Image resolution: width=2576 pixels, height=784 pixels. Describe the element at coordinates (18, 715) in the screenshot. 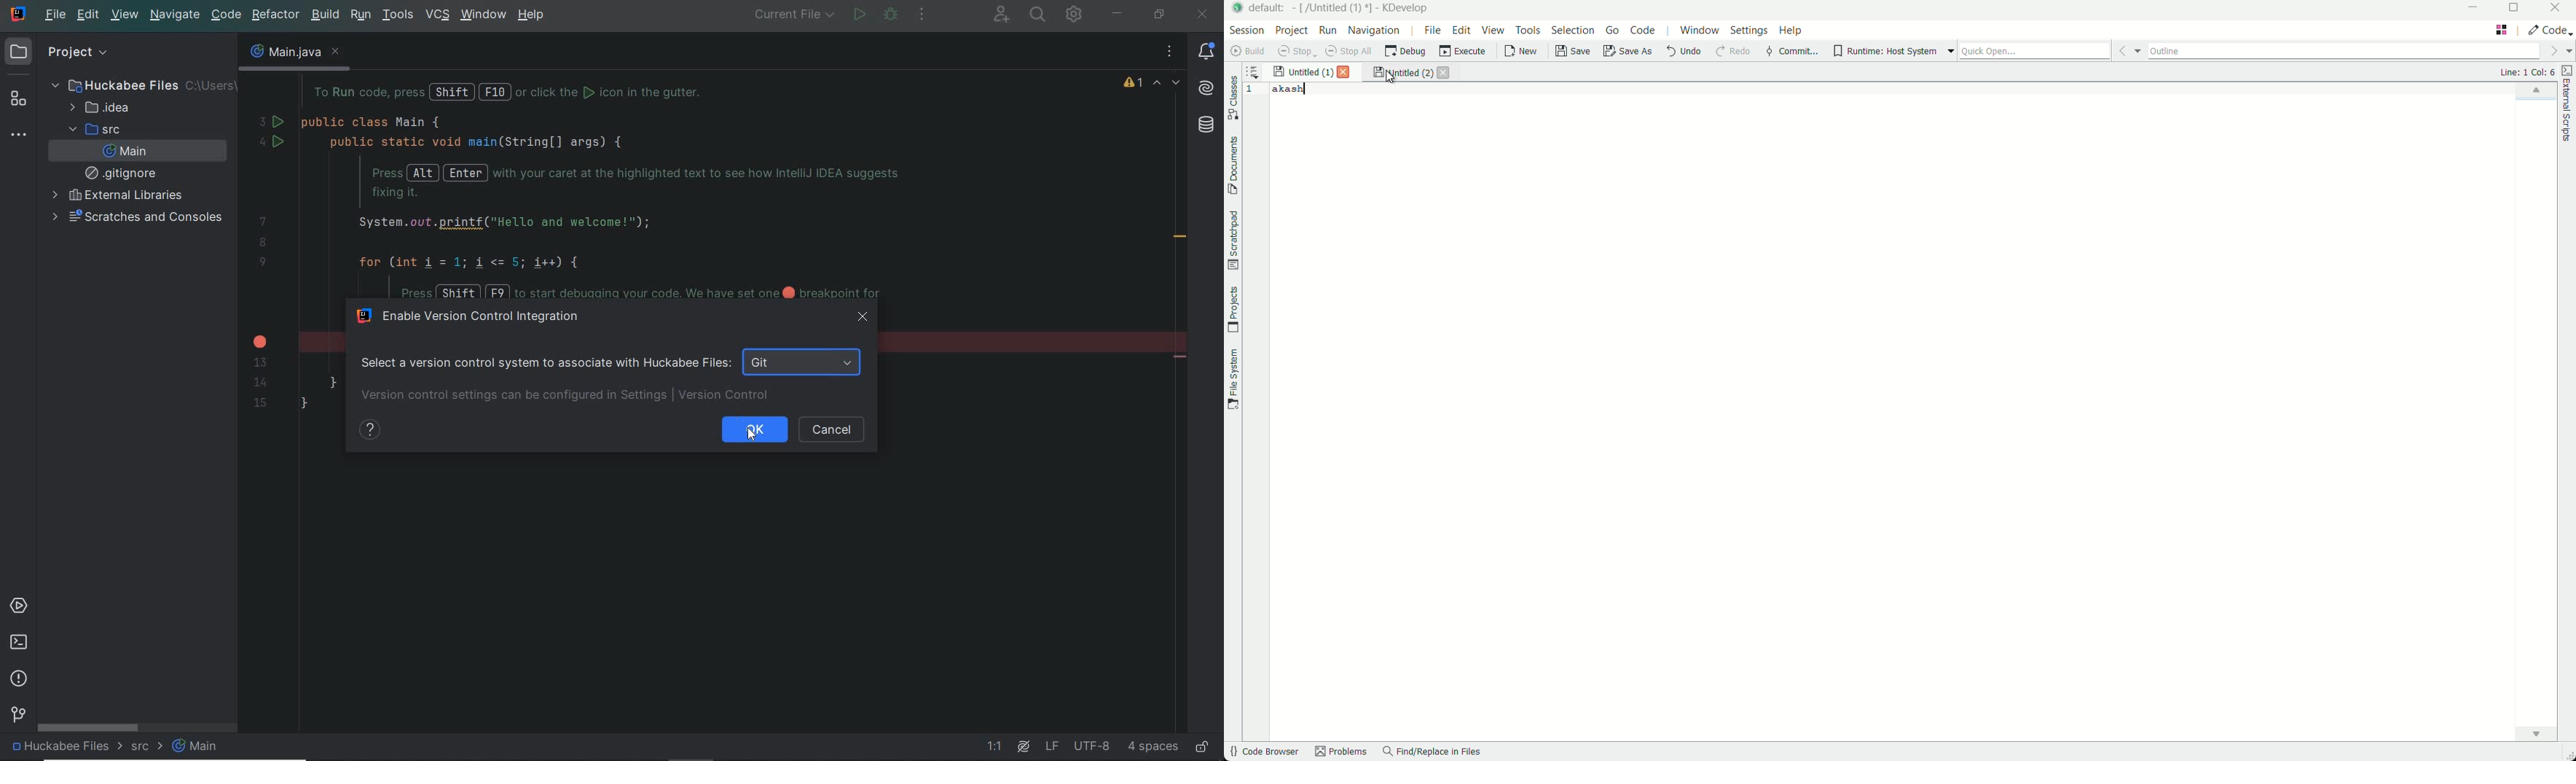

I see `version control` at that location.